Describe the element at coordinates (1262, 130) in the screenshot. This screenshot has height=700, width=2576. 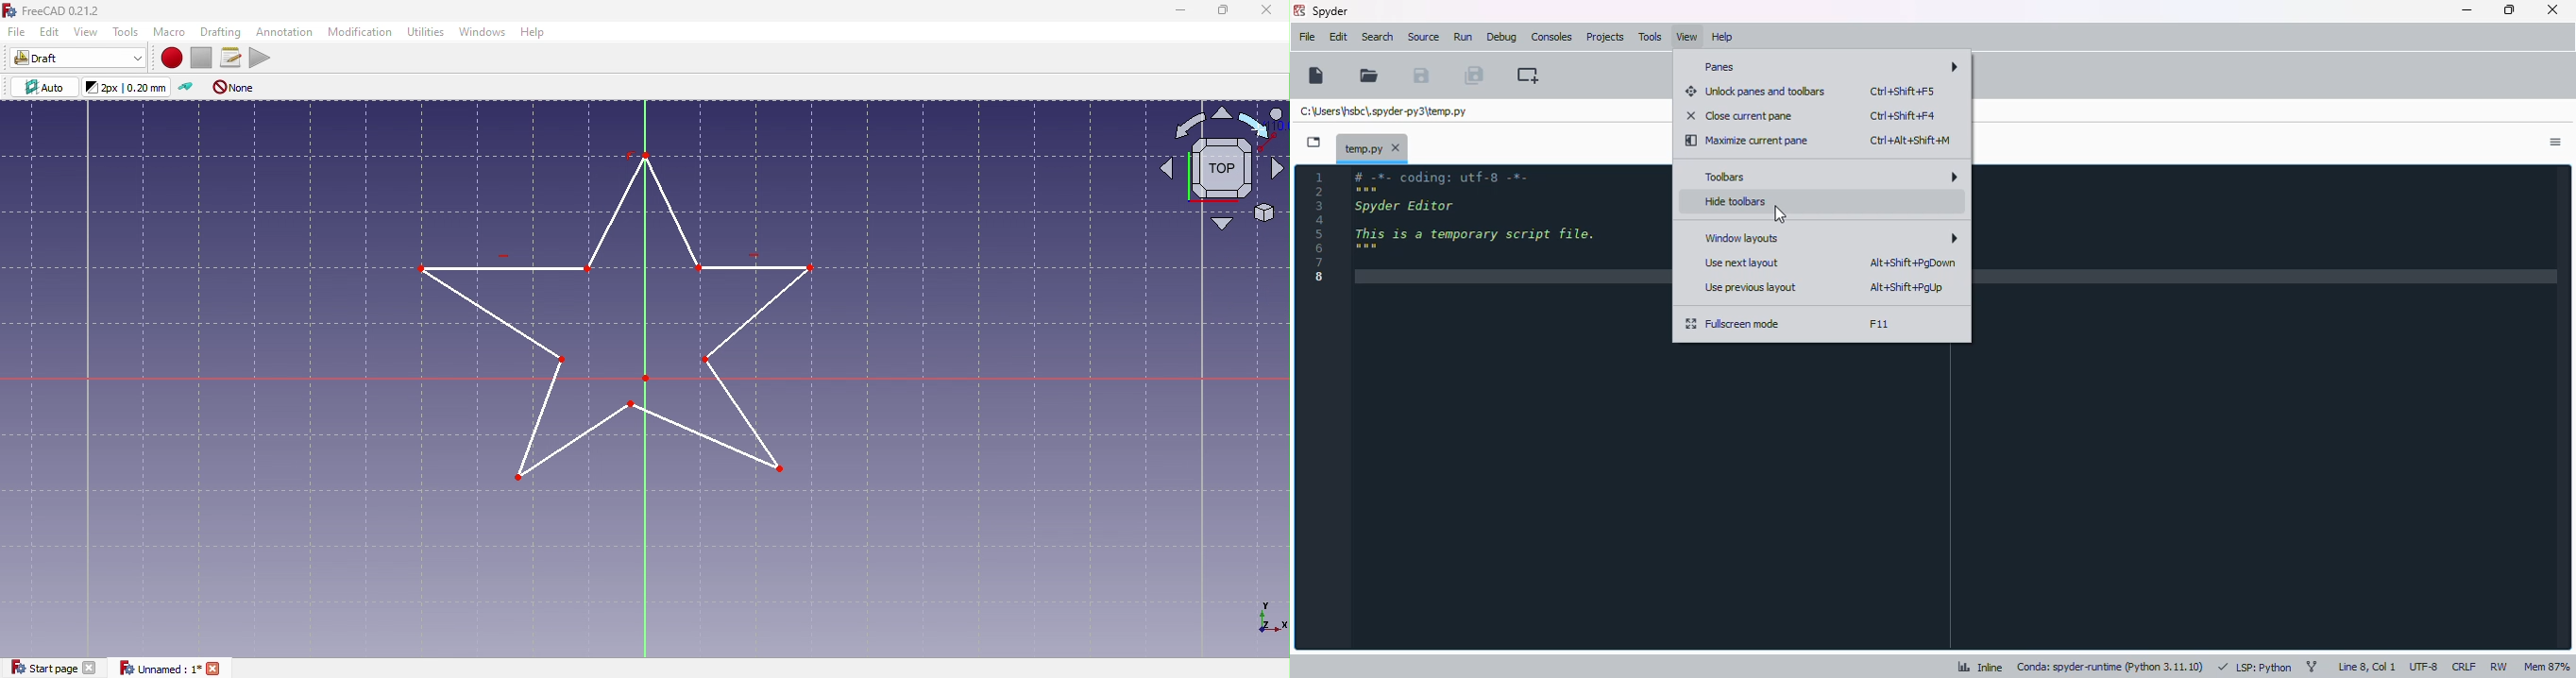
I see `cursor` at that location.